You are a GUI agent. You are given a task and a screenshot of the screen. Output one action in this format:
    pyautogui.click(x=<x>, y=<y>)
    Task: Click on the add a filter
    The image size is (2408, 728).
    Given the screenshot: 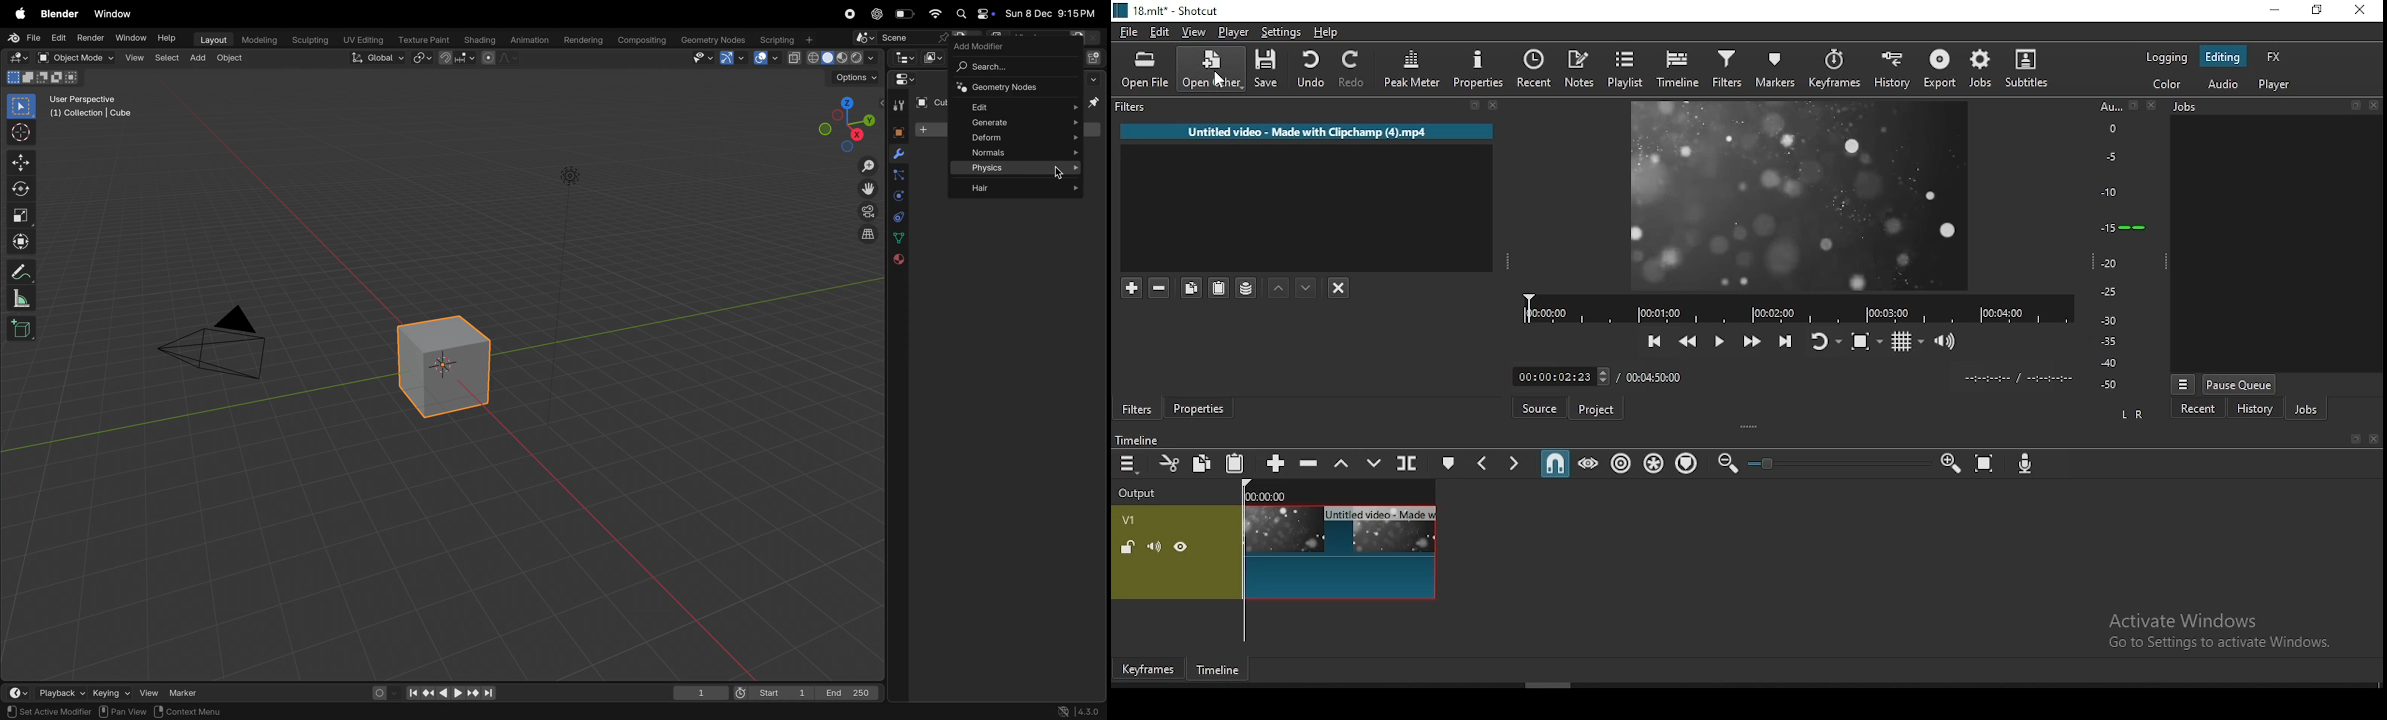 What is the action you would take?
    pyautogui.click(x=1130, y=288)
    